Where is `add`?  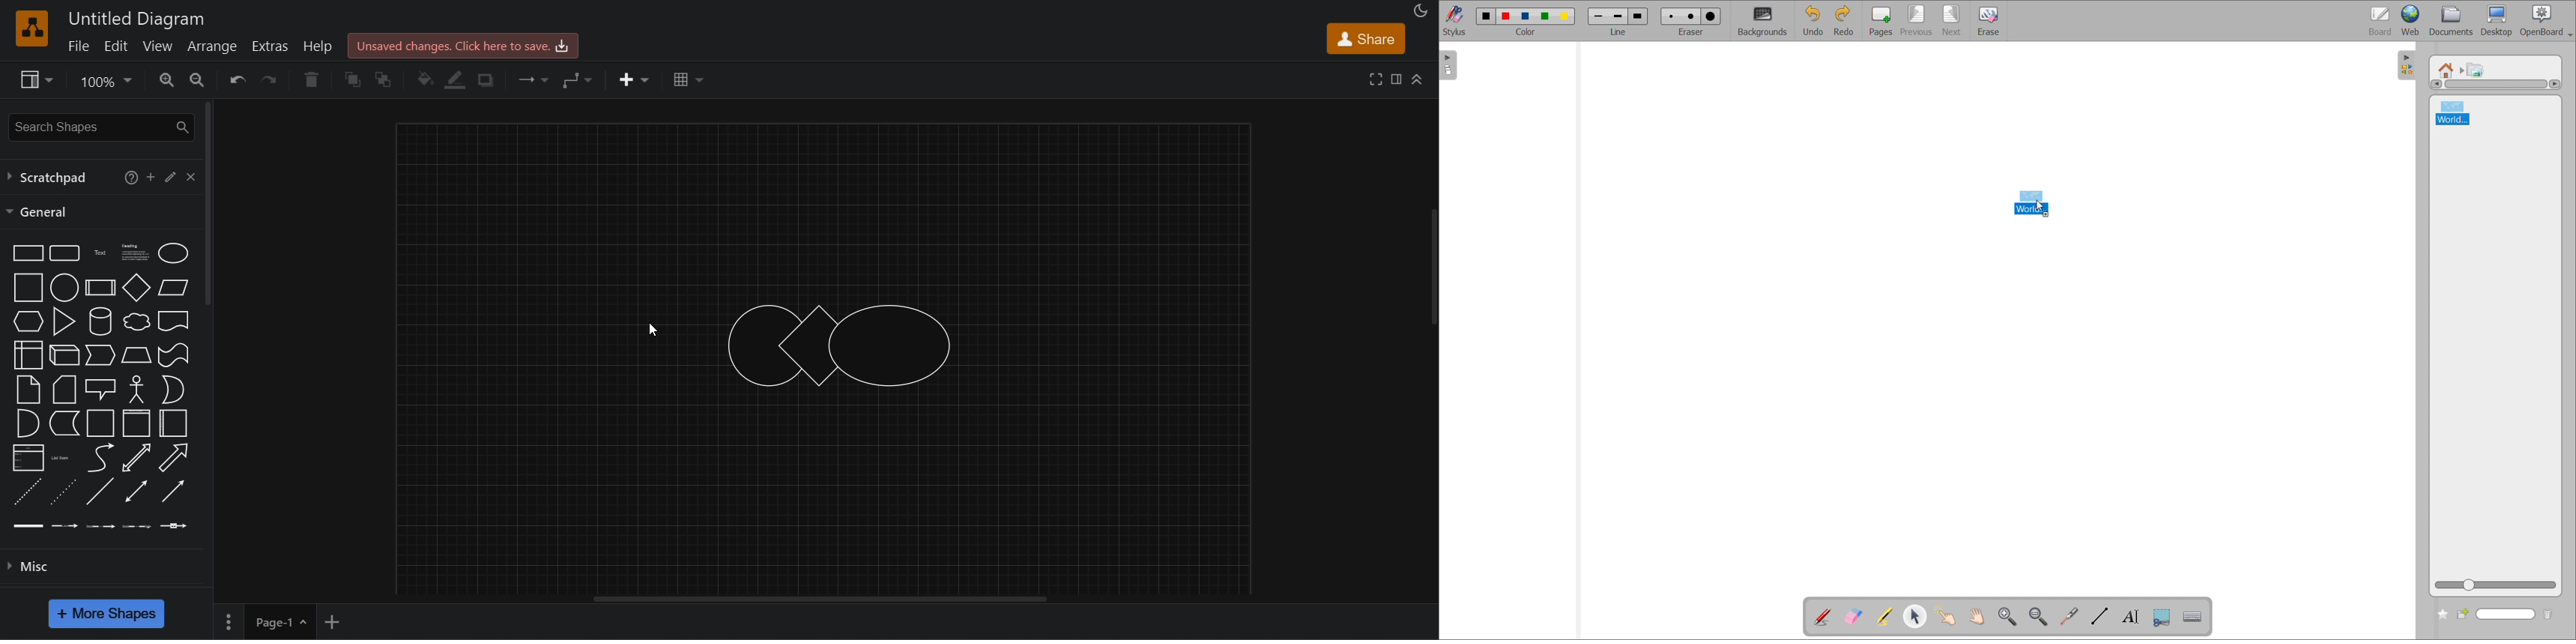 add is located at coordinates (151, 176).